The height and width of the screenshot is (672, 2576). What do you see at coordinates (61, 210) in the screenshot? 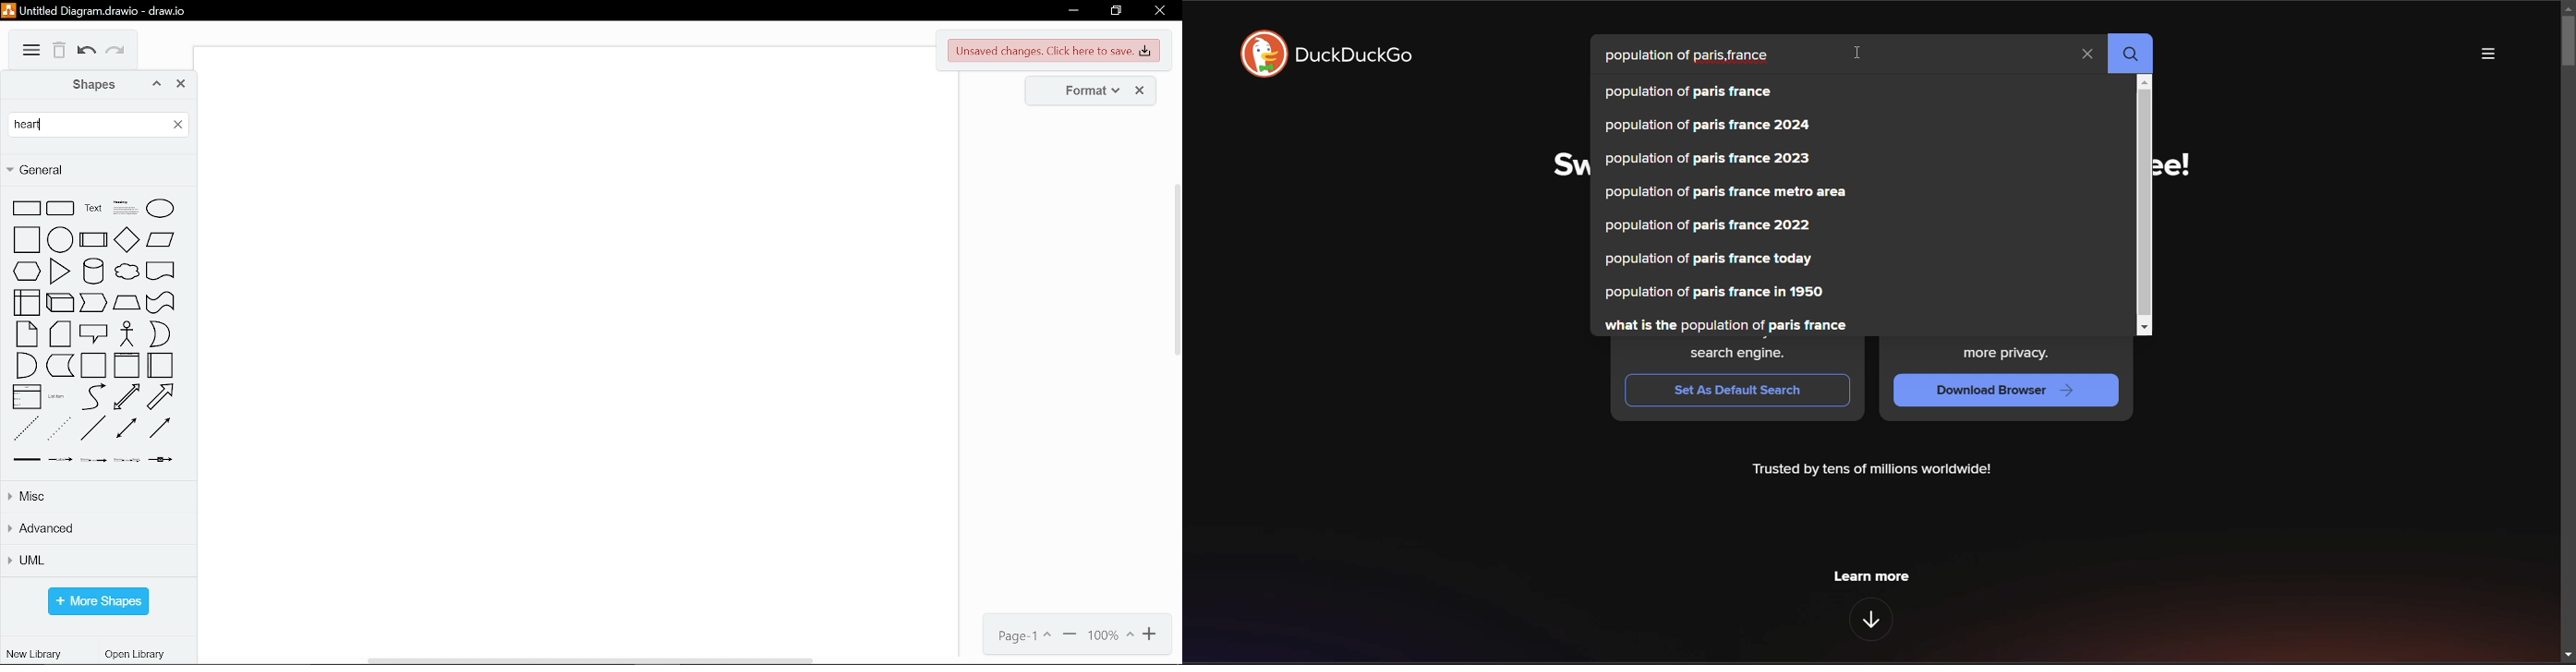
I see `rounded rectangle` at bounding box center [61, 210].